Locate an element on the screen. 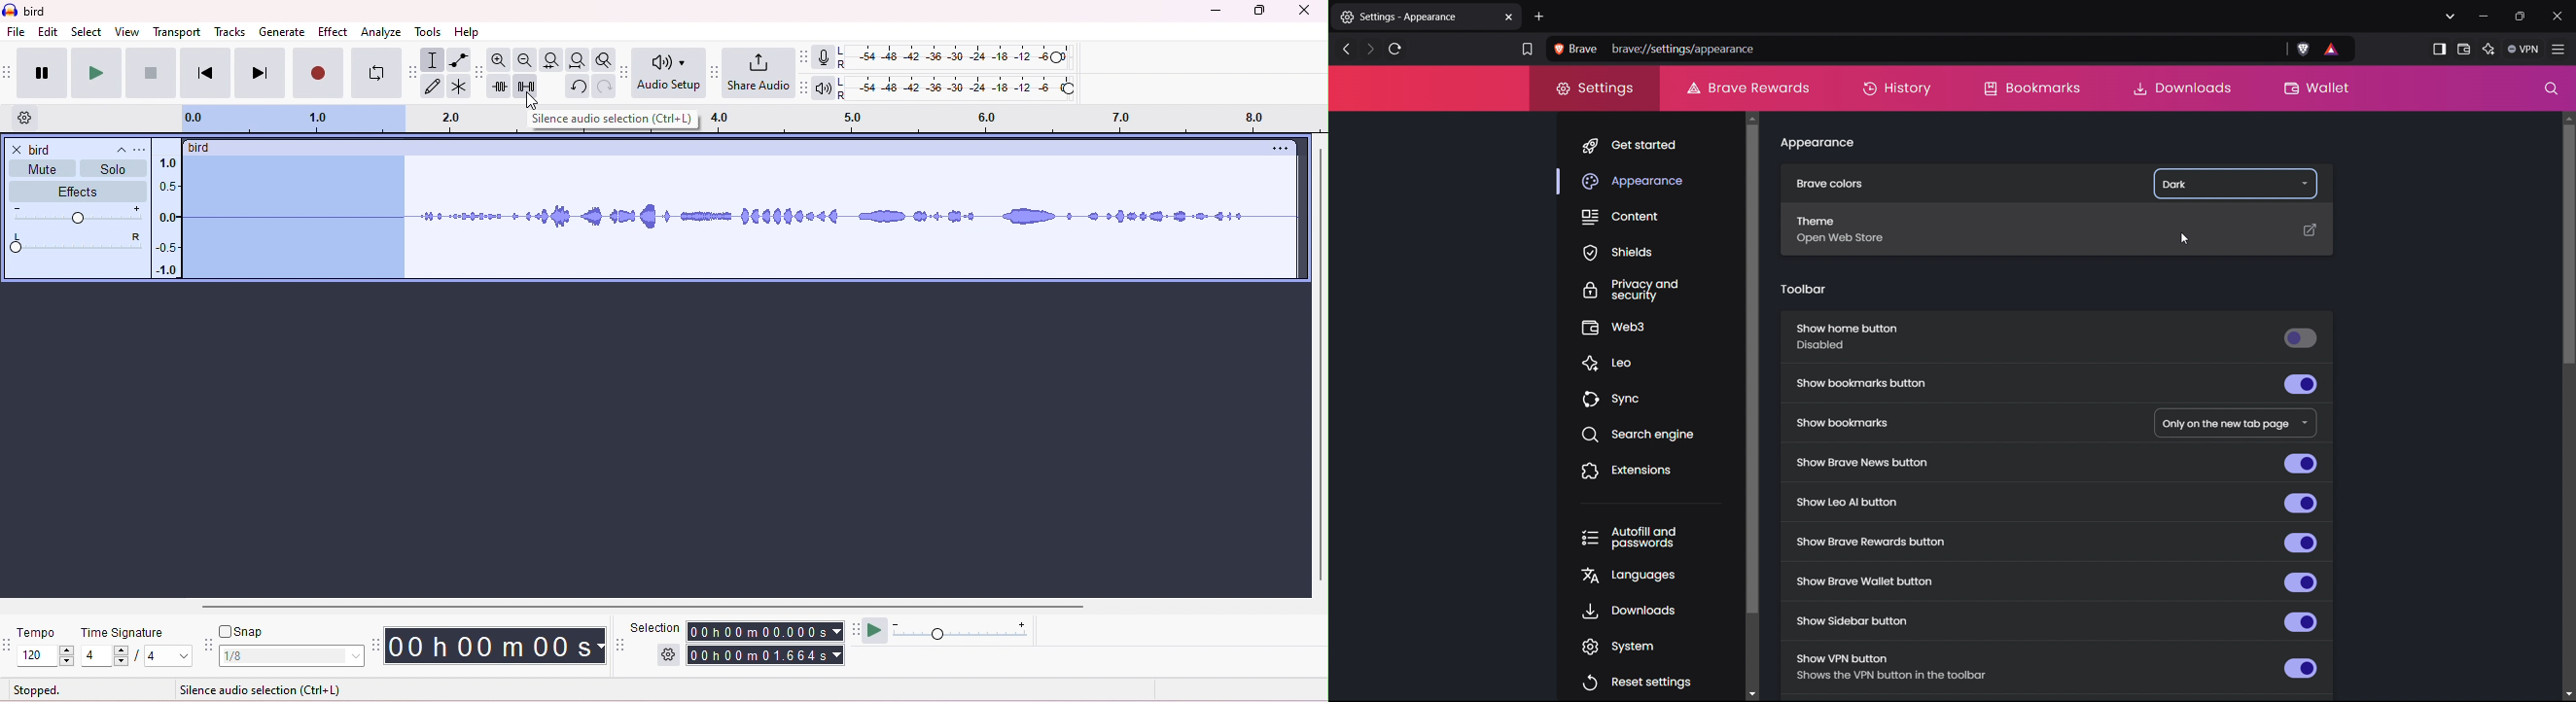  track title is located at coordinates (79, 149).